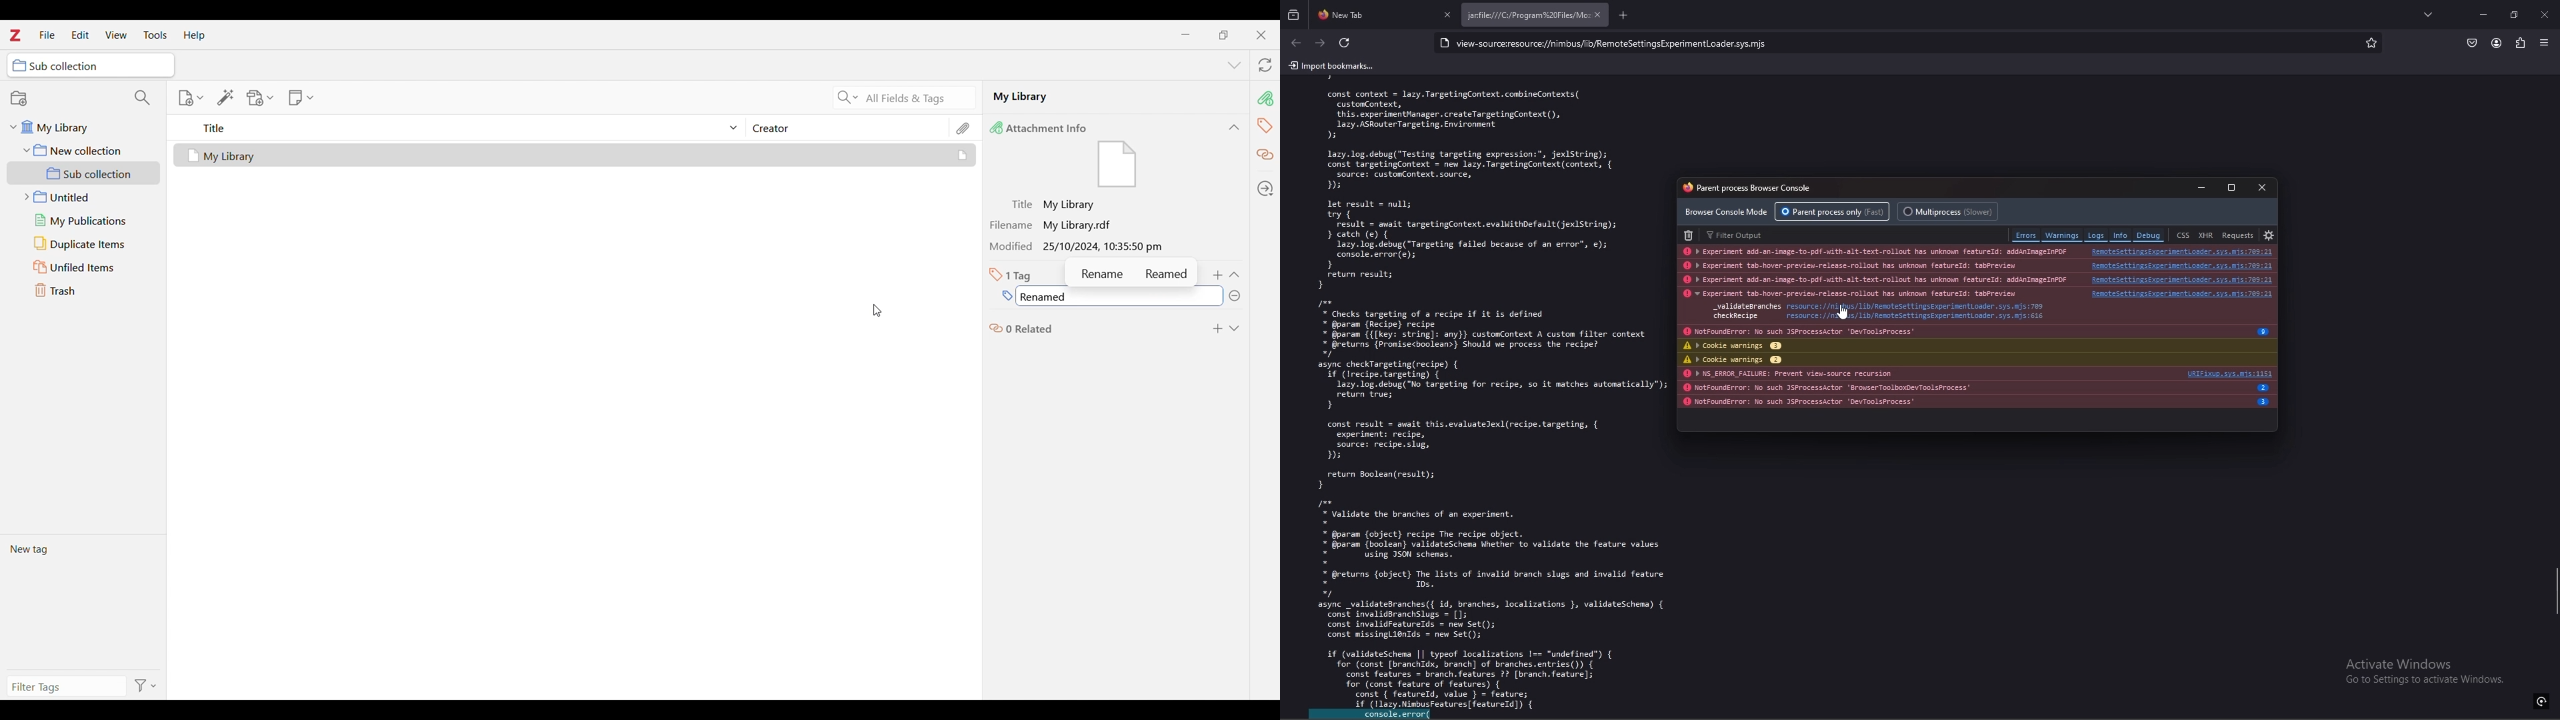 The height and width of the screenshot is (728, 2576). Describe the element at coordinates (1874, 280) in the screenshot. I see `log` at that location.